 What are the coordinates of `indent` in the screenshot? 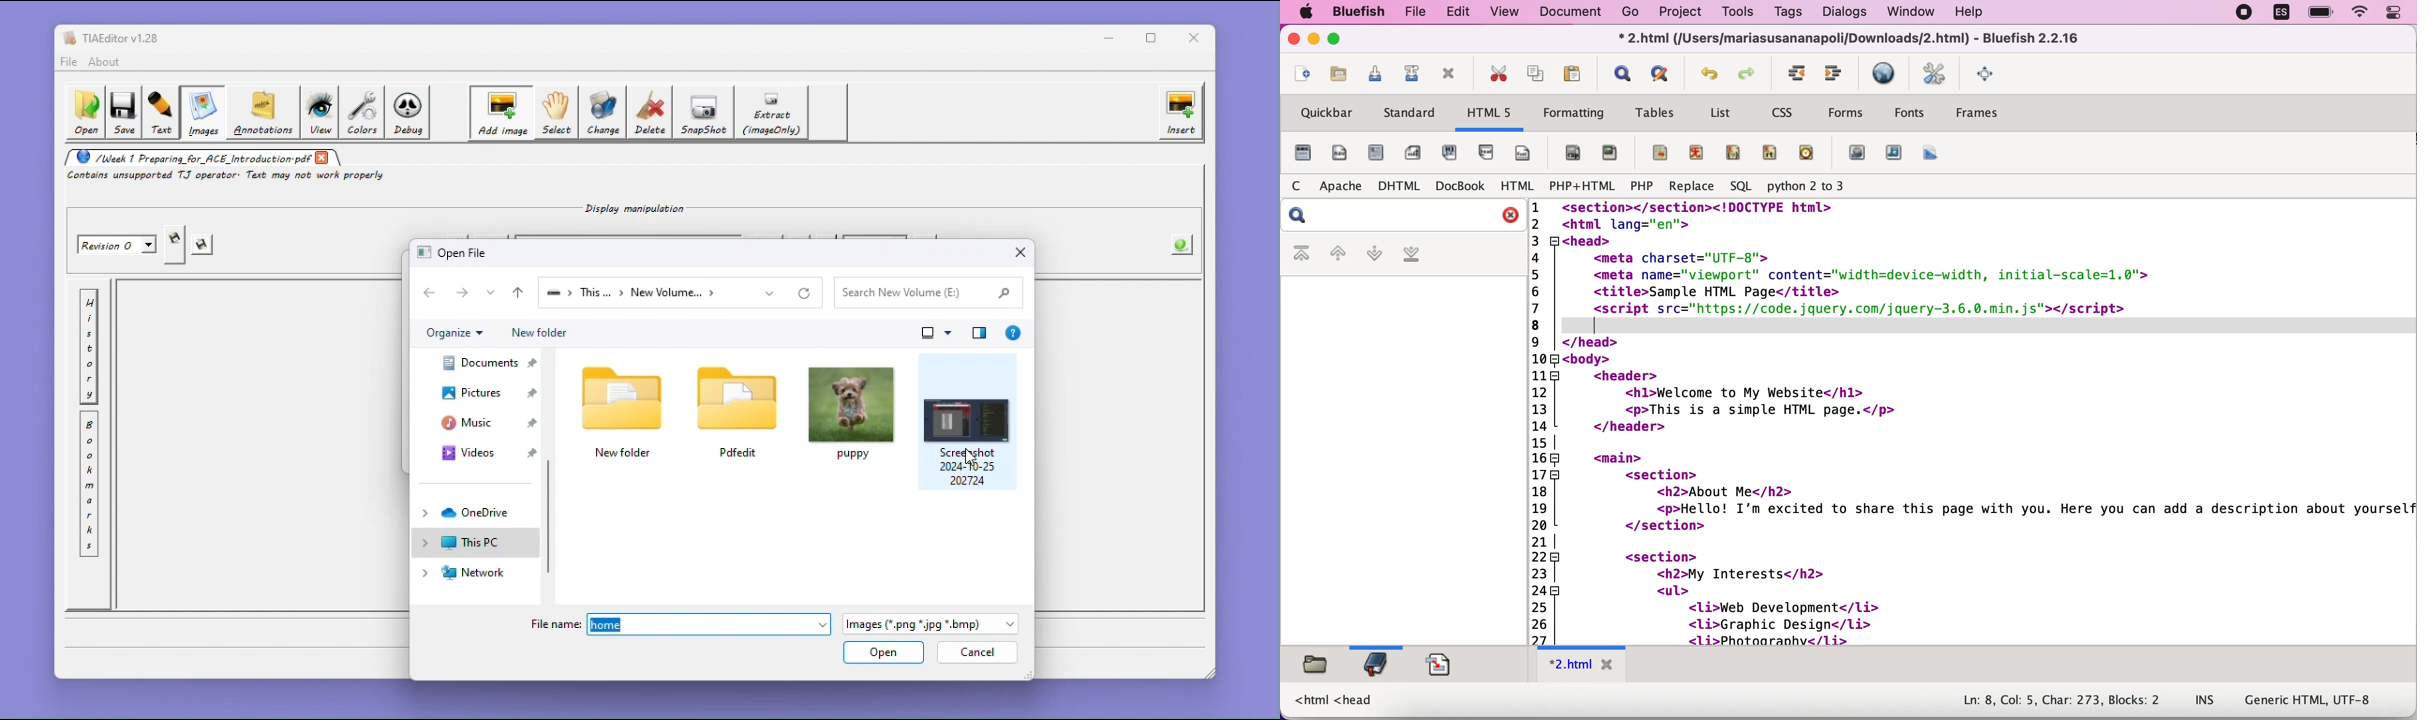 It's located at (1836, 74).